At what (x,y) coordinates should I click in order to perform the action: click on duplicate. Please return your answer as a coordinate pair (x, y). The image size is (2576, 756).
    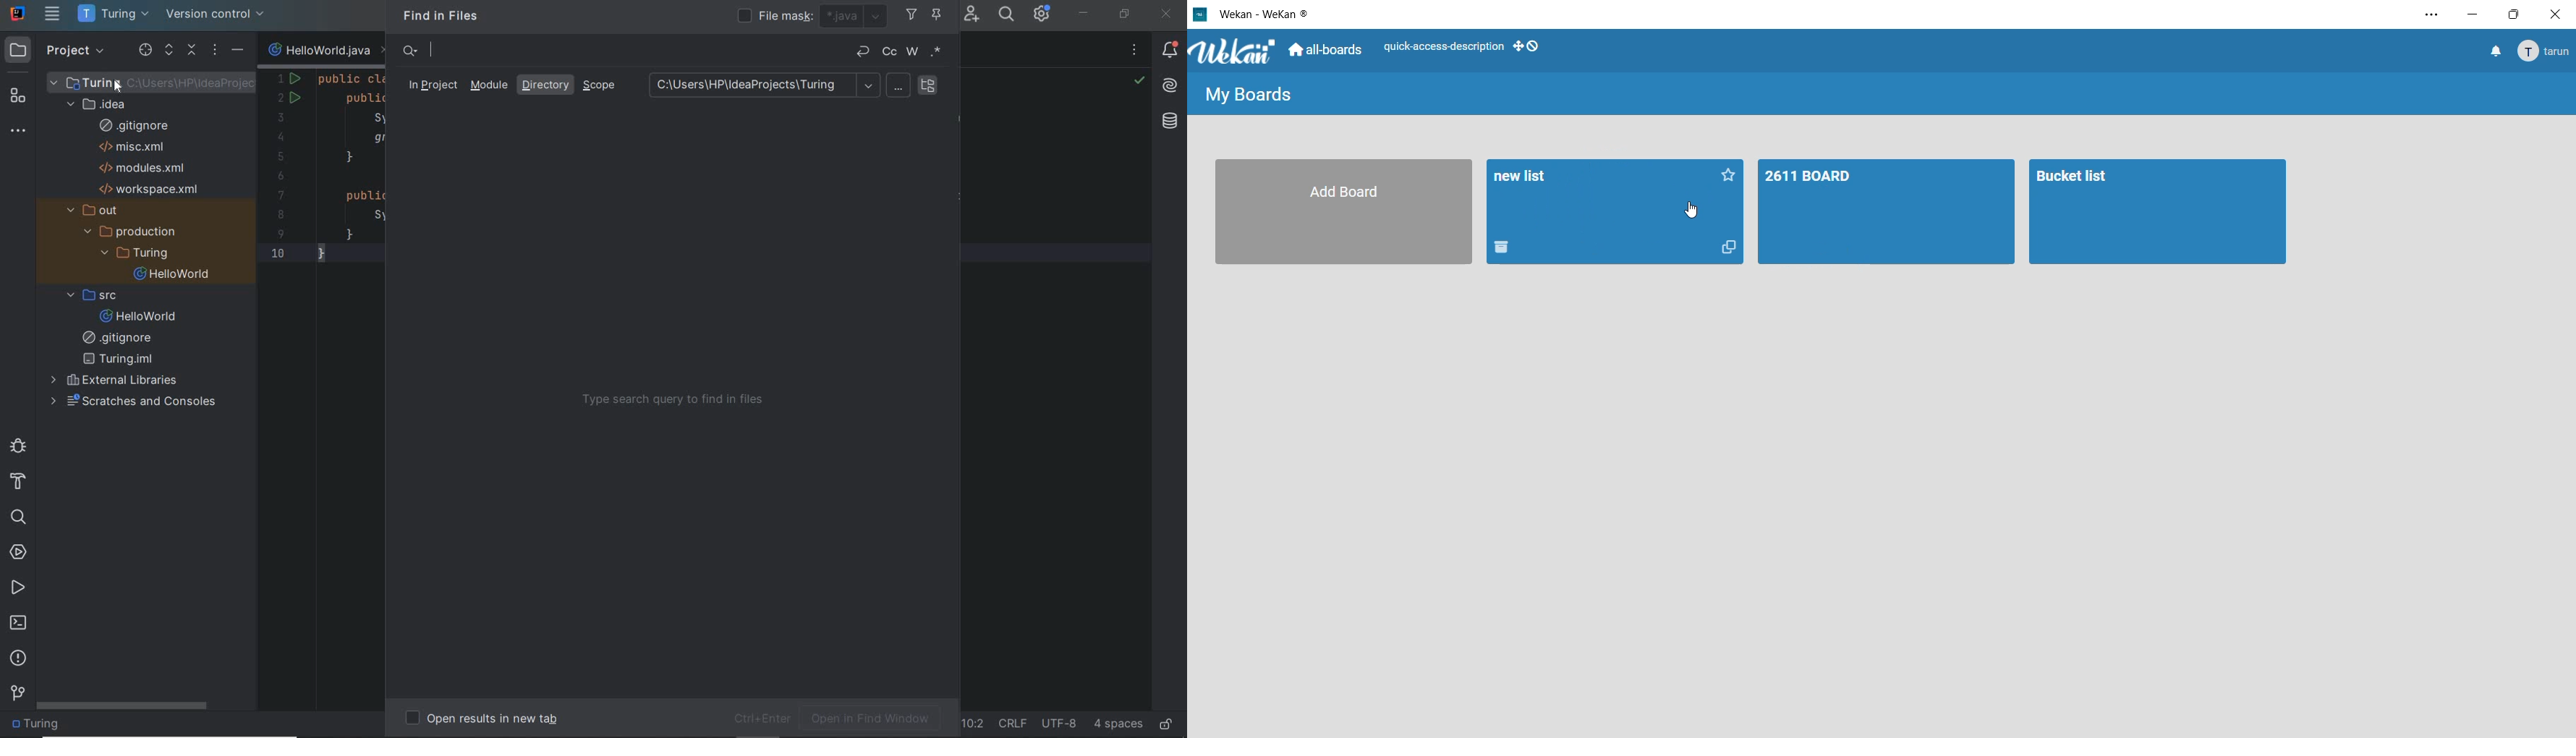
    Looking at the image, I should click on (1733, 249).